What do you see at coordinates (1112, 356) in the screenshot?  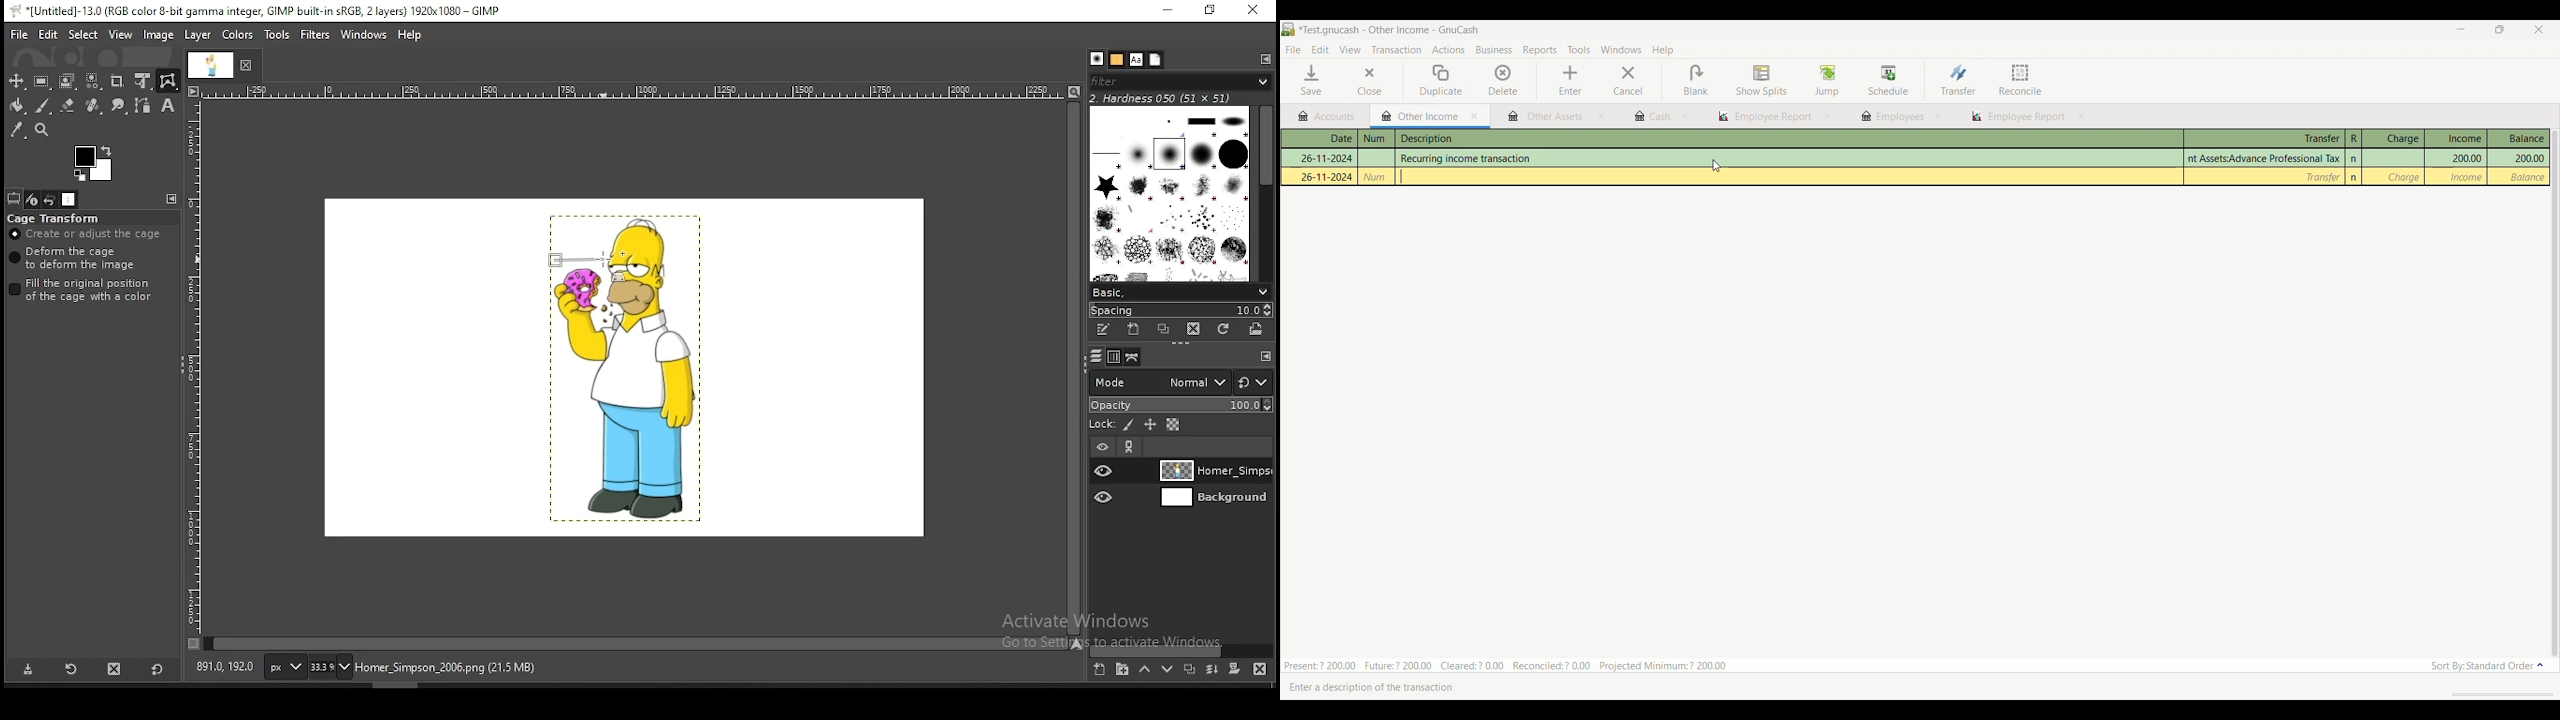 I see `channels` at bounding box center [1112, 356].